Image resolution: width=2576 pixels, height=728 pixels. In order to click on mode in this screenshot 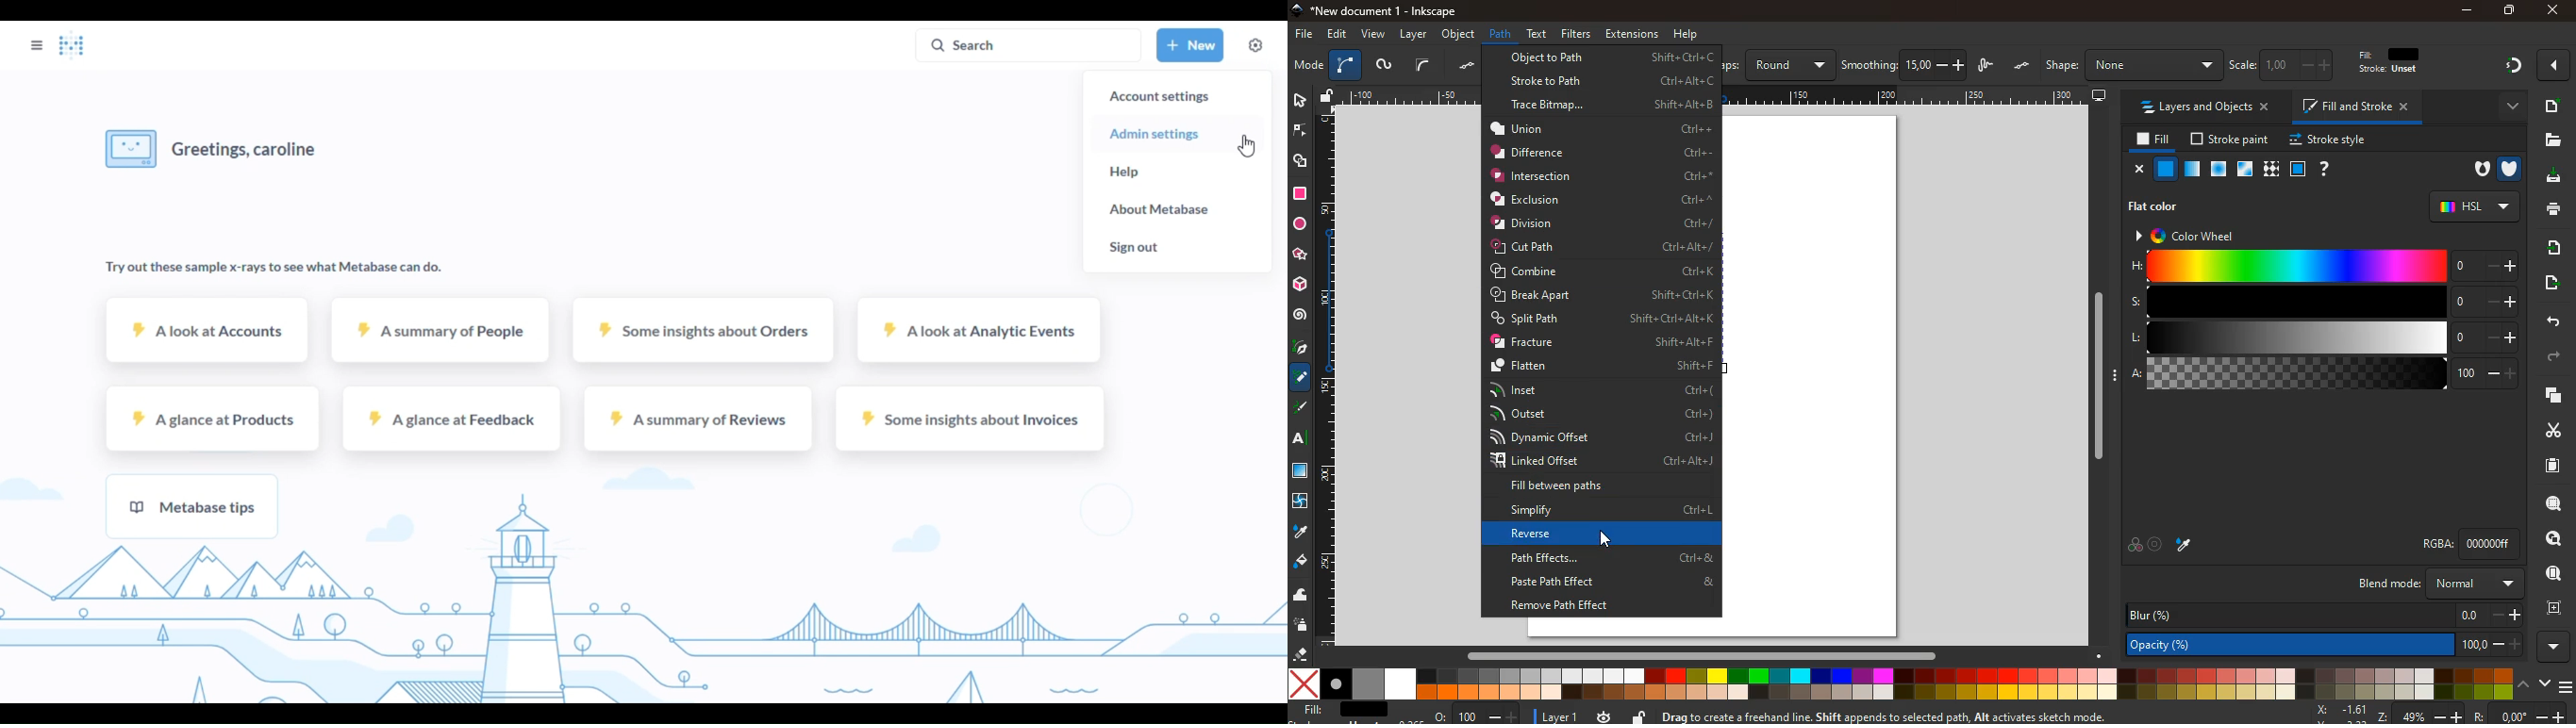, I will do `click(1308, 67)`.